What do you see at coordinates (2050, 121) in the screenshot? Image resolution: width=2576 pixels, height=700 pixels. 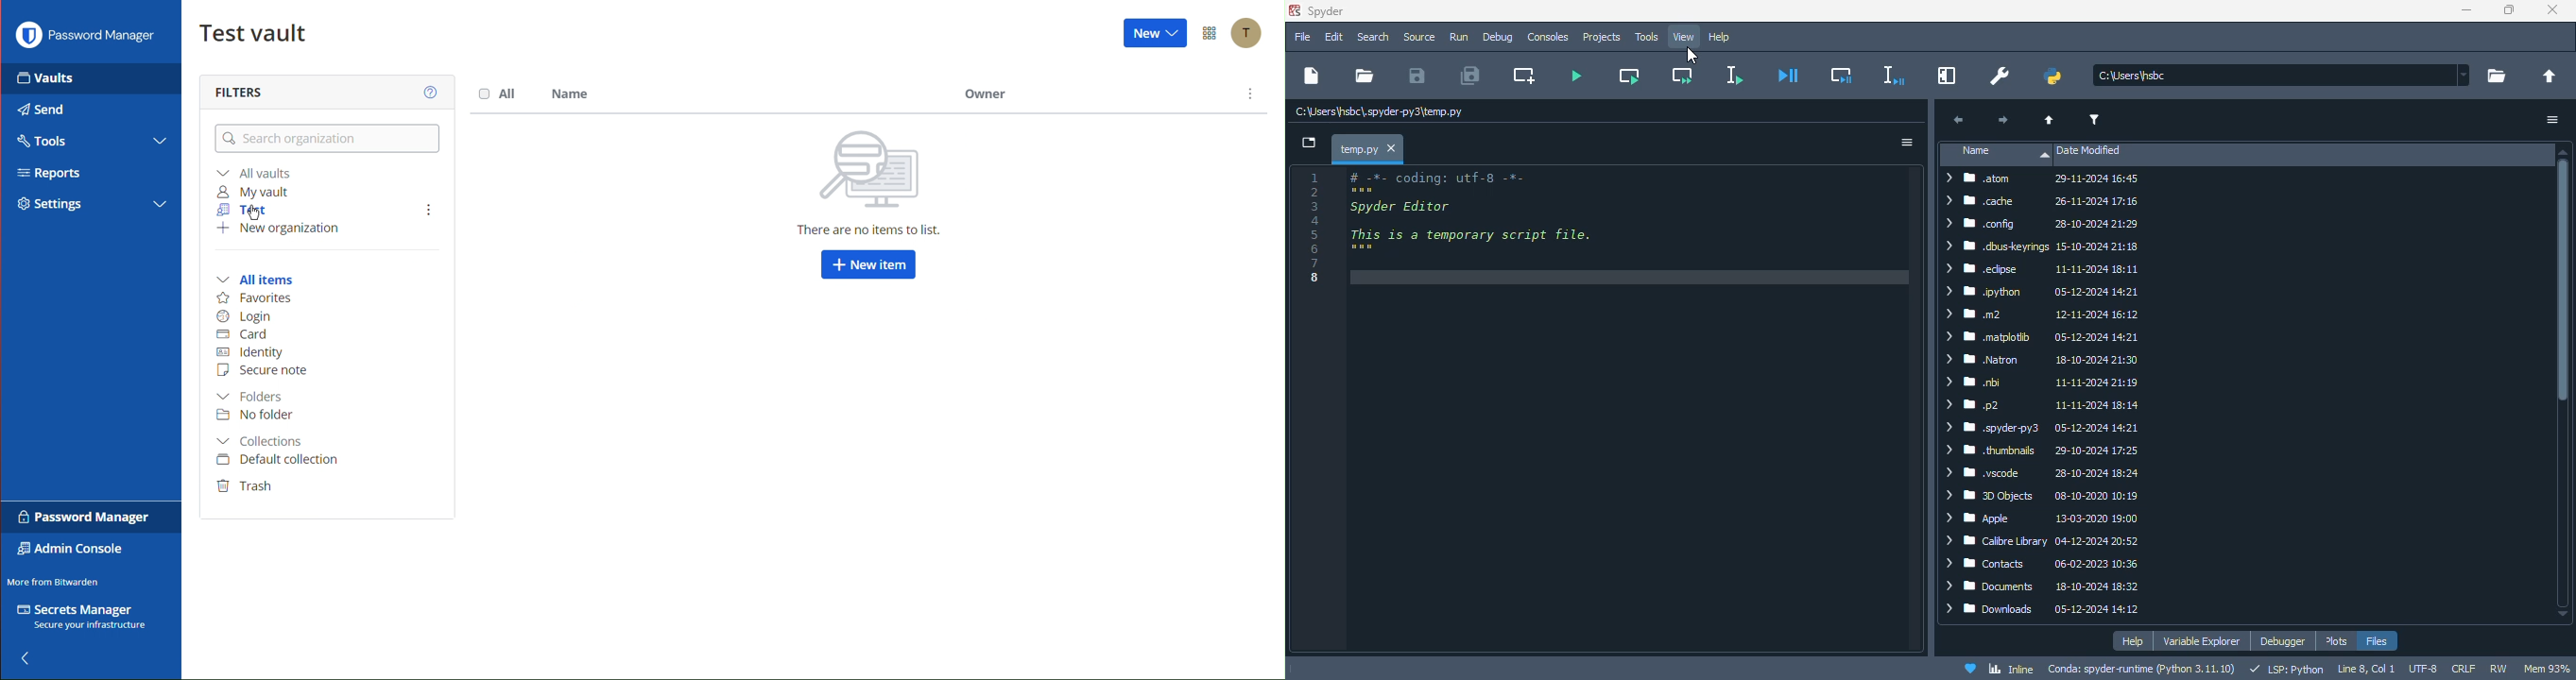 I see `parent` at bounding box center [2050, 121].